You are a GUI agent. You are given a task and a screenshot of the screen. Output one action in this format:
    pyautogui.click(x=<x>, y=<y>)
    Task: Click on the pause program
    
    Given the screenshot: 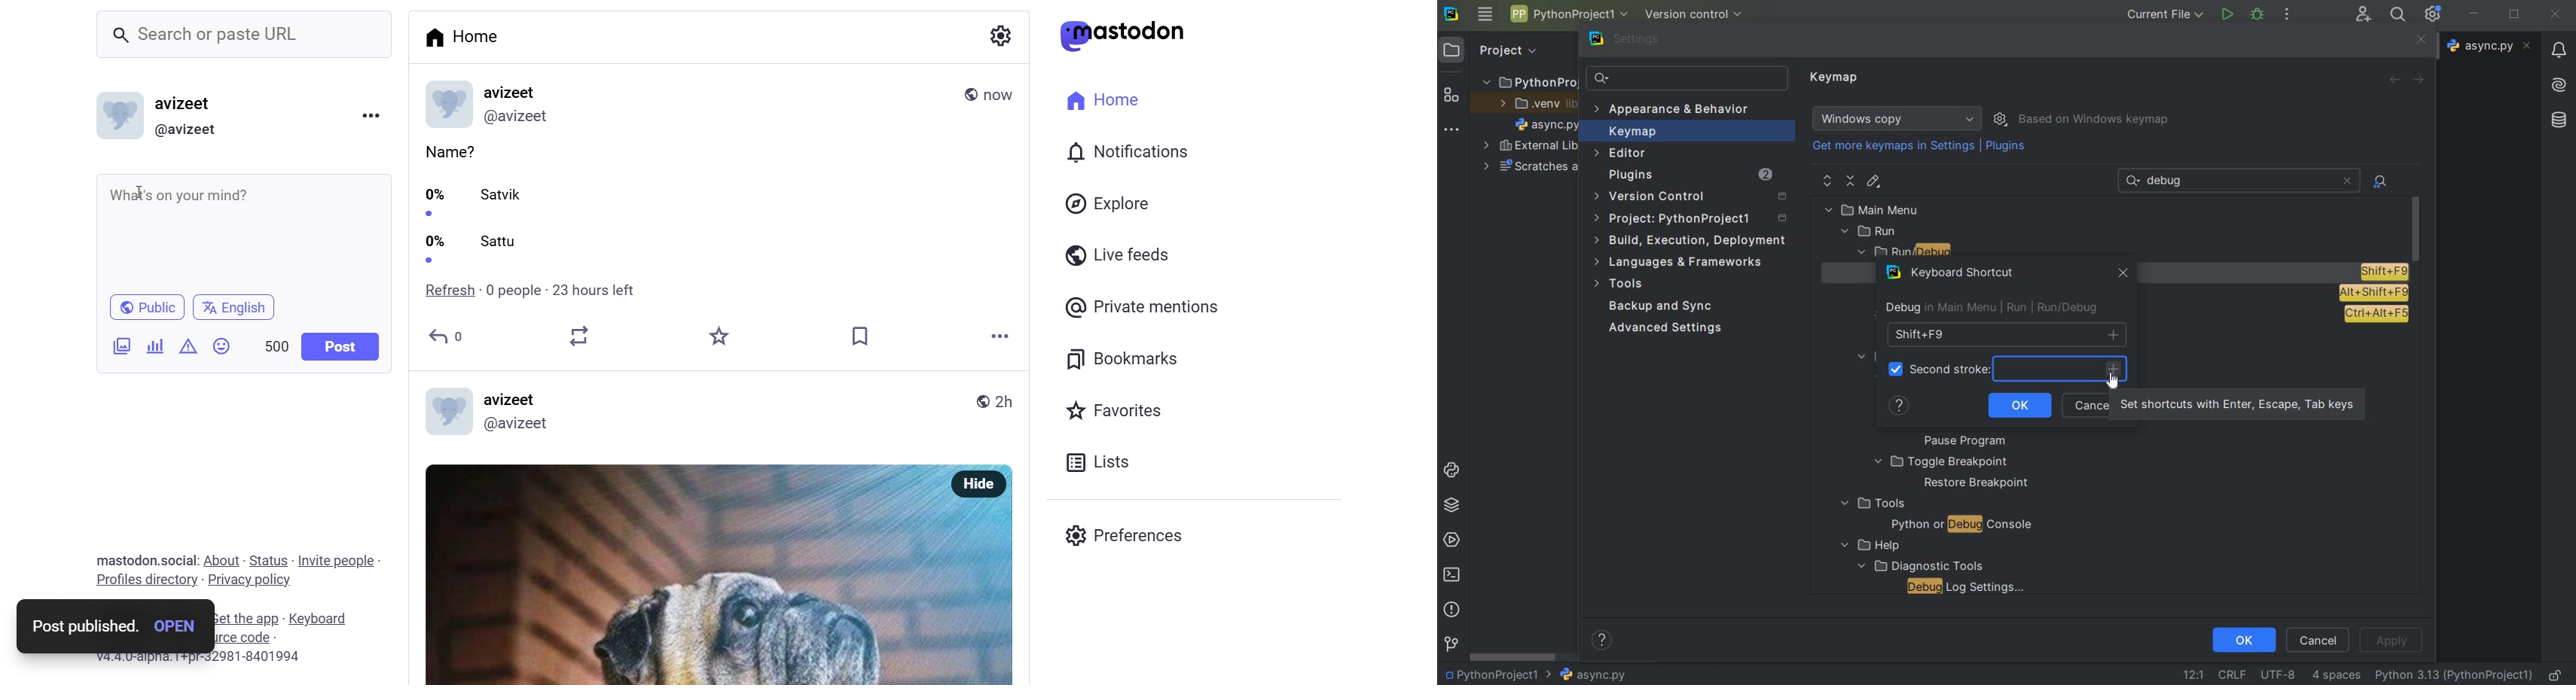 What is the action you would take?
    pyautogui.click(x=1960, y=442)
    